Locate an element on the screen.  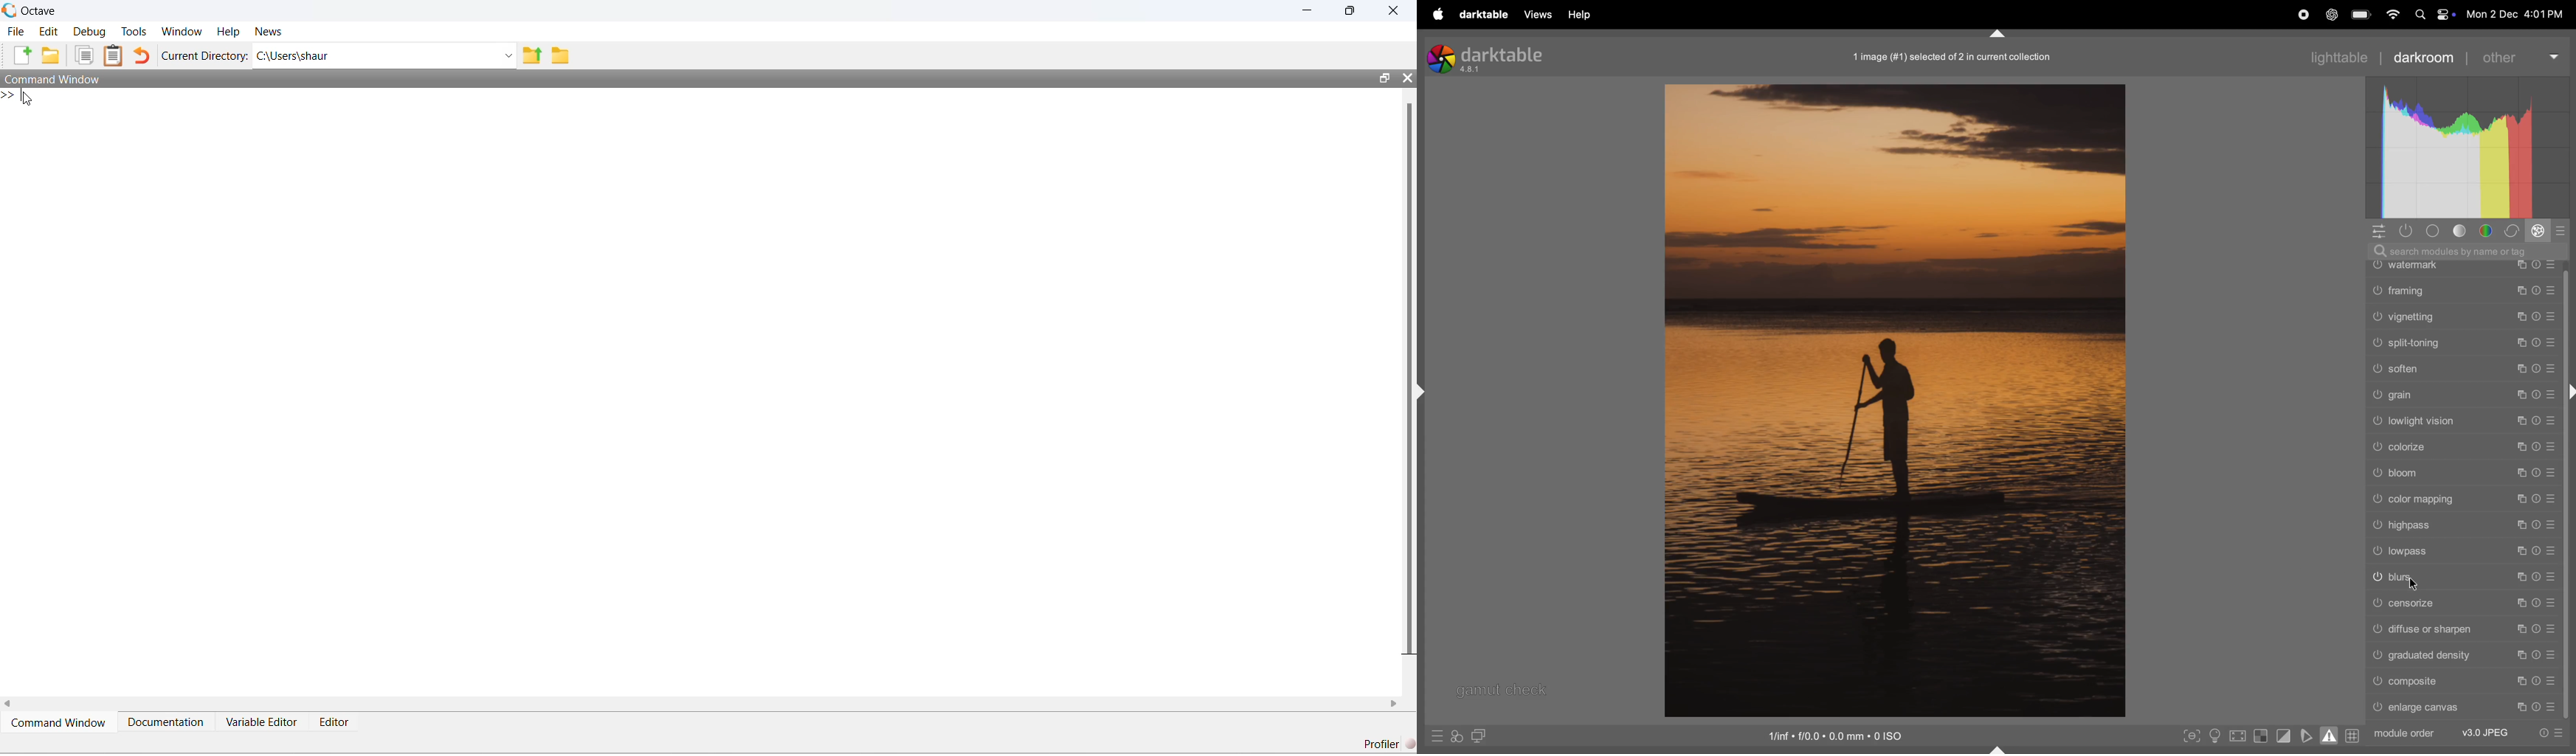
Enter directory name is located at coordinates (509, 55).